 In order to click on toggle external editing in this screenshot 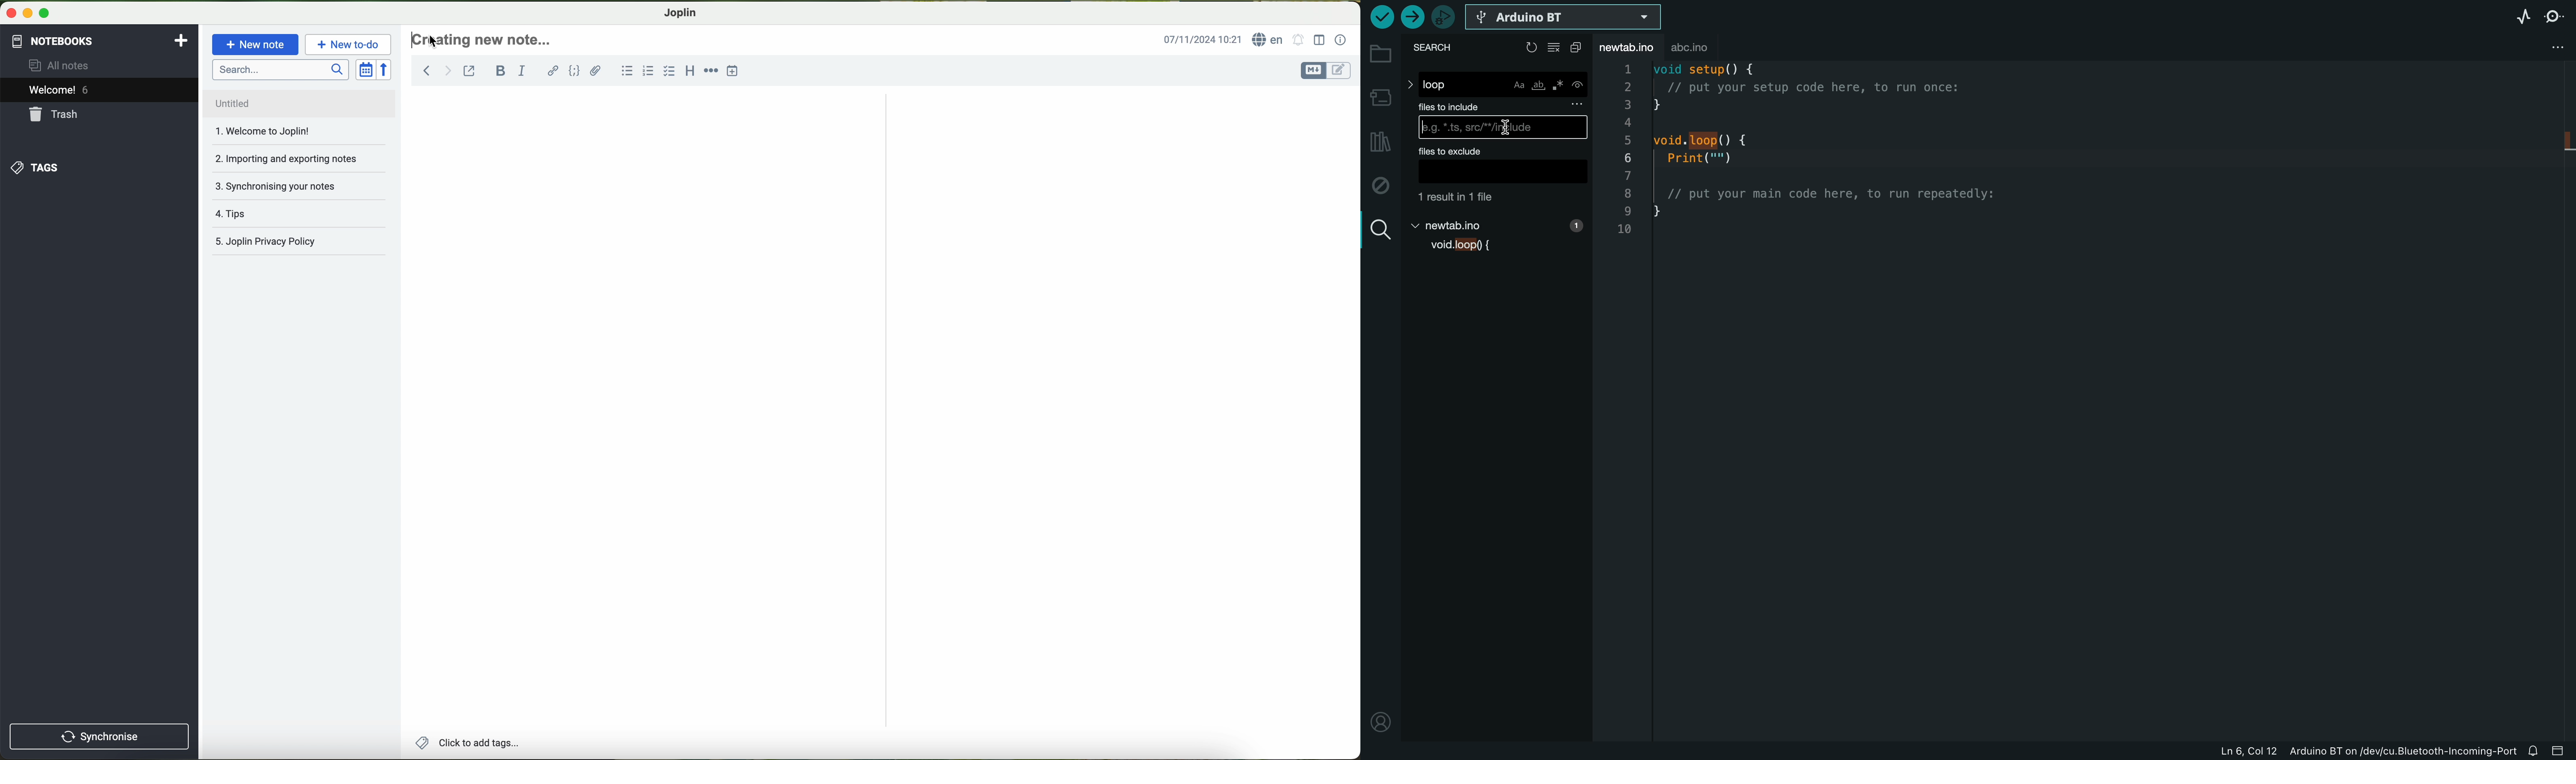, I will do `click(469, 70)`.